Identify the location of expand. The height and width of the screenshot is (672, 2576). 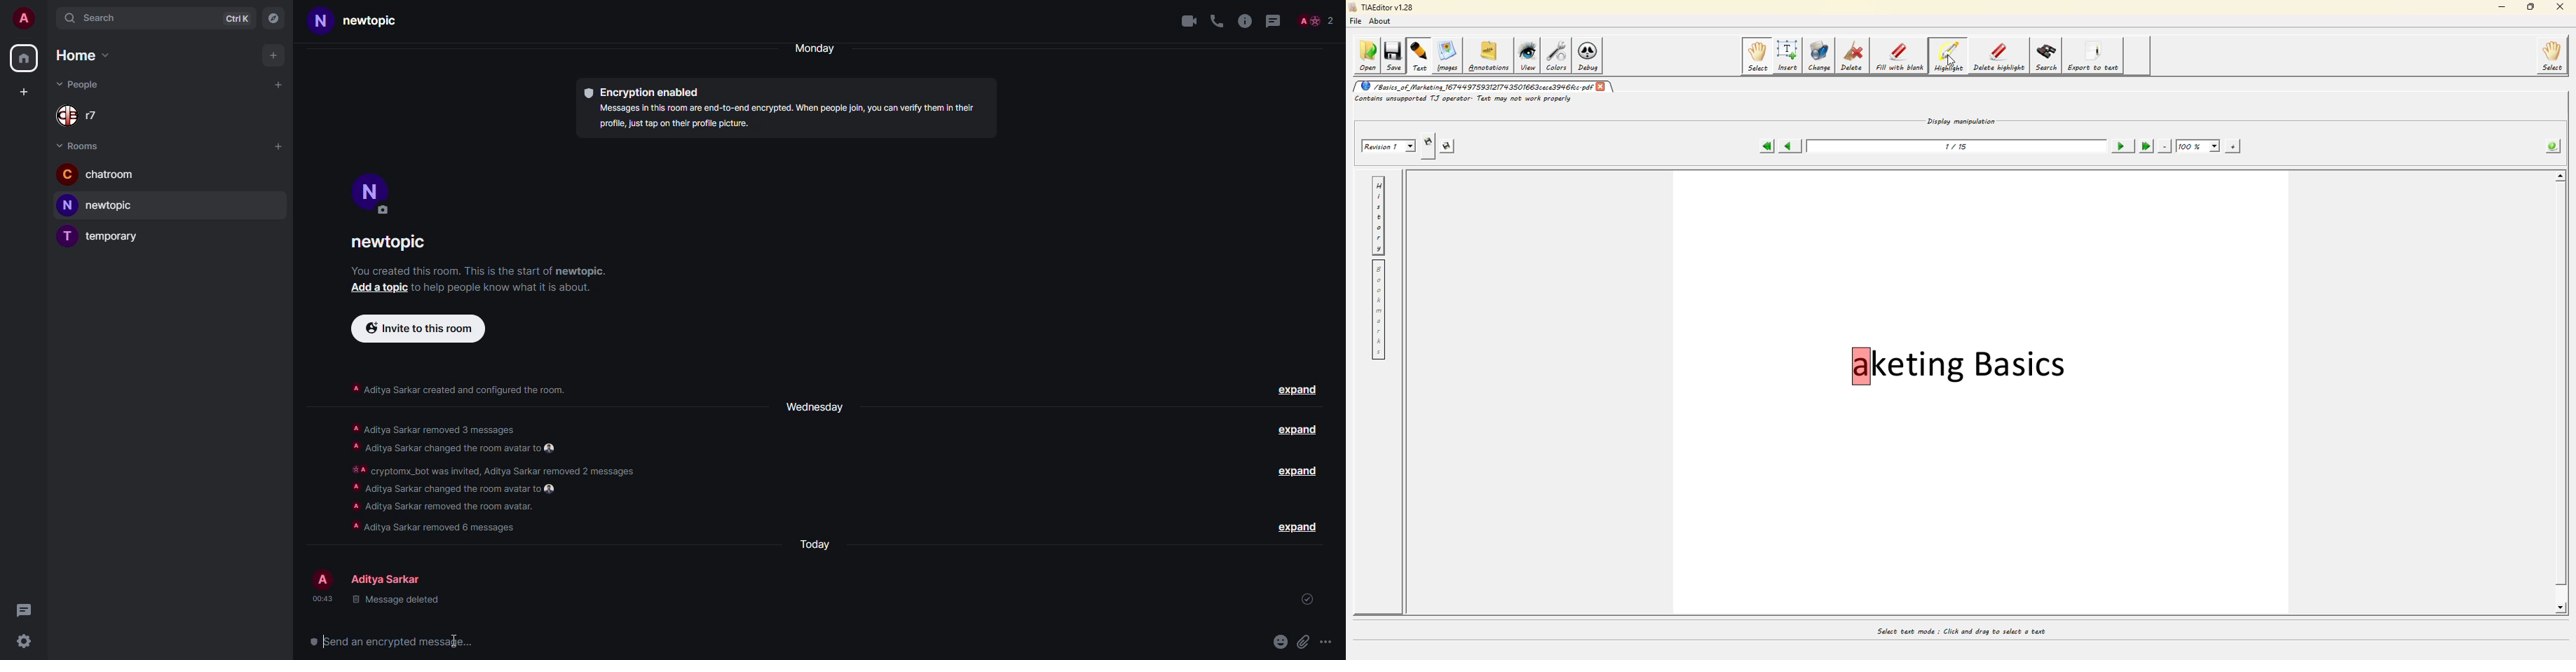
(1295, 526).